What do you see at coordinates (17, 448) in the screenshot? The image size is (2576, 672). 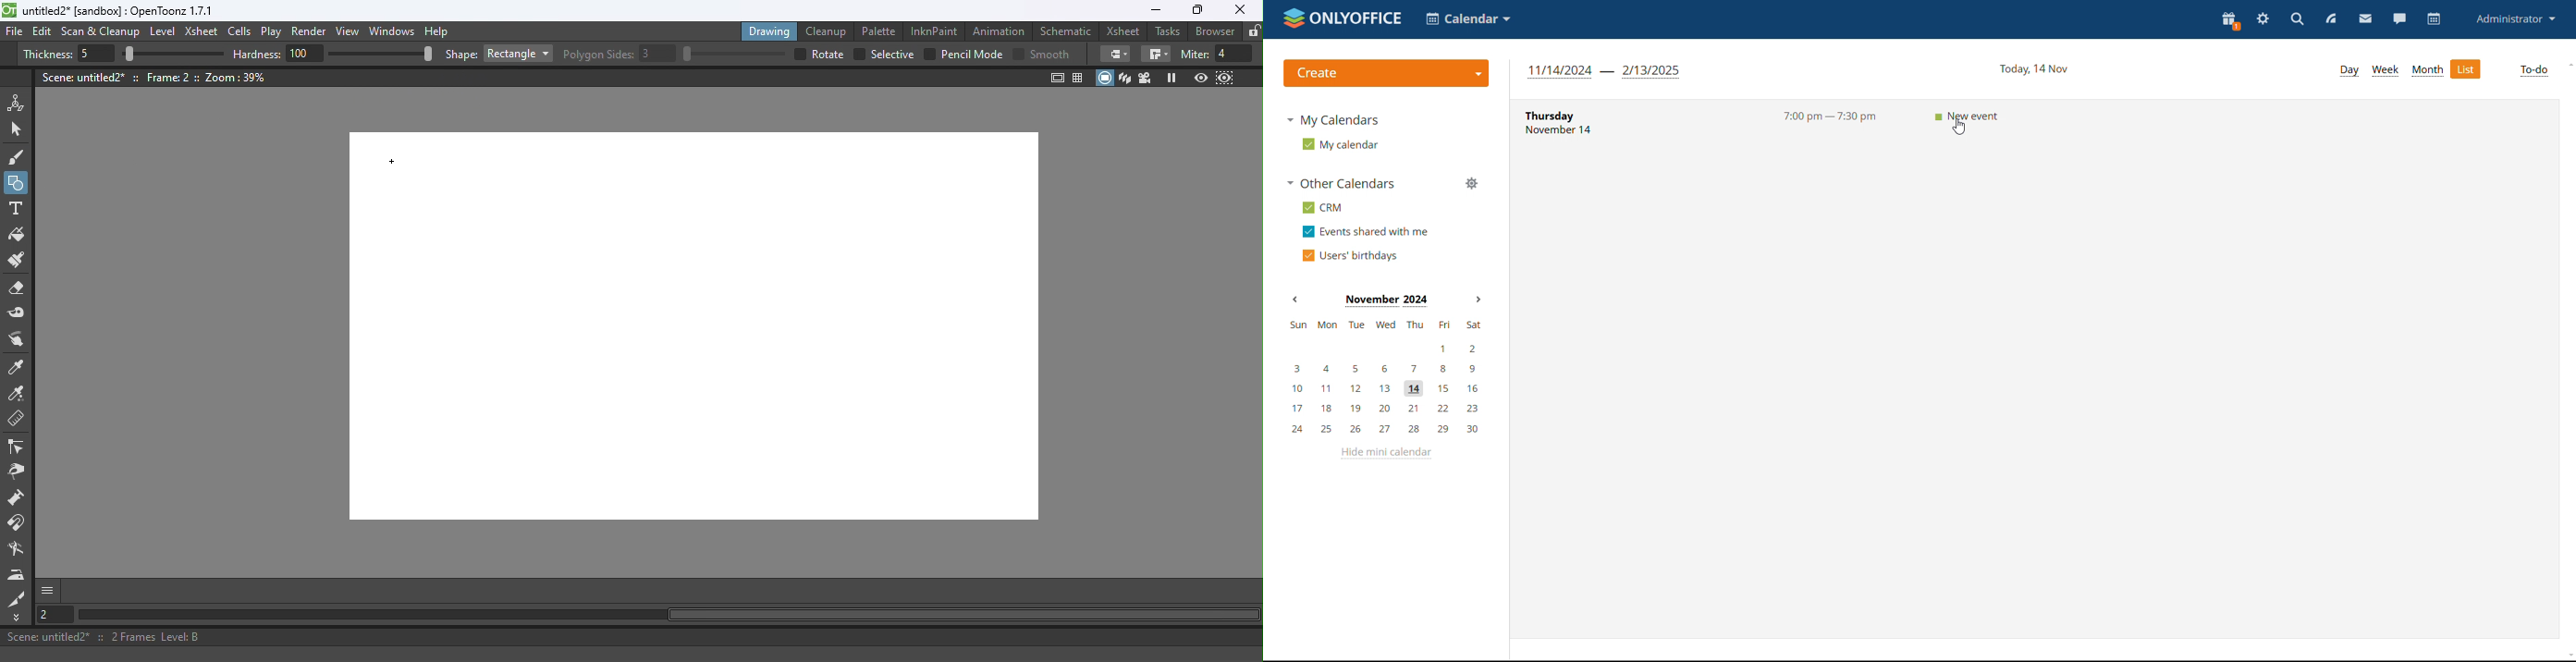 I see `Control point editor tool` at bounding box center [17, 448].